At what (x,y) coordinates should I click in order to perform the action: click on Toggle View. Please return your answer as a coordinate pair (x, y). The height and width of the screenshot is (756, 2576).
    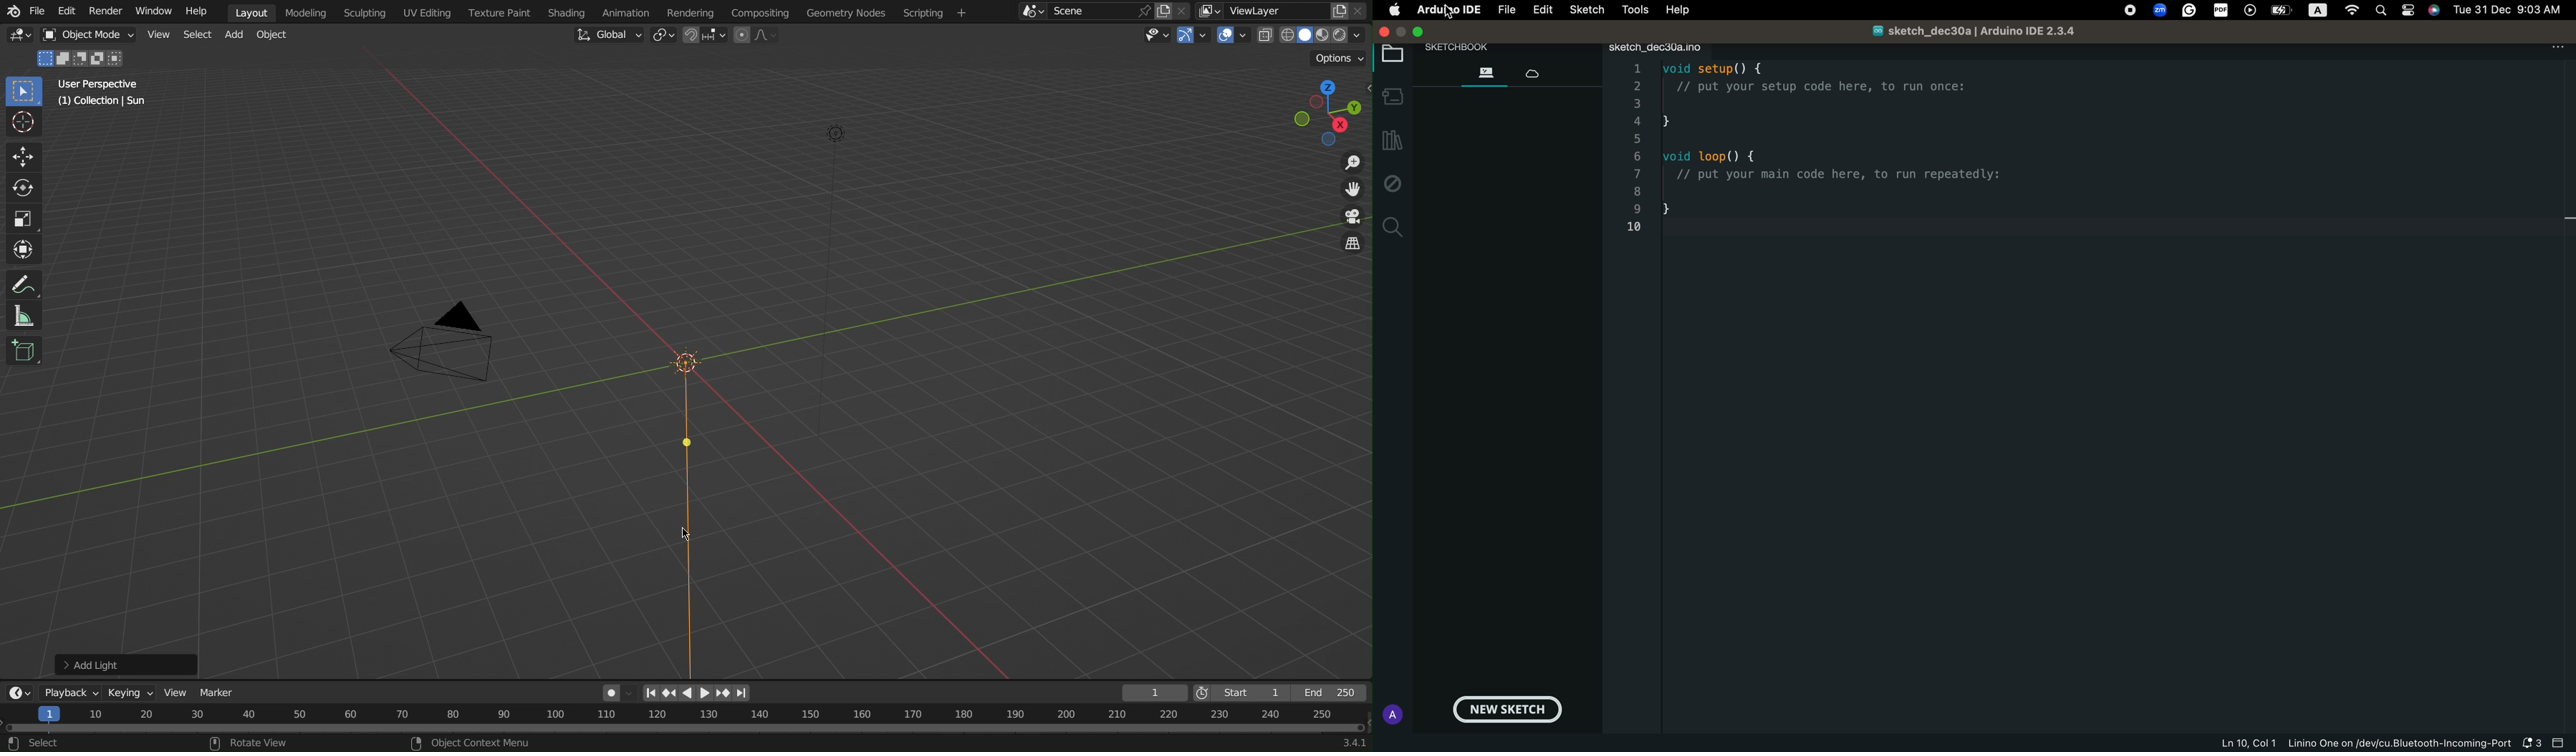
    Looking at the image, I should click on (1350, 246).